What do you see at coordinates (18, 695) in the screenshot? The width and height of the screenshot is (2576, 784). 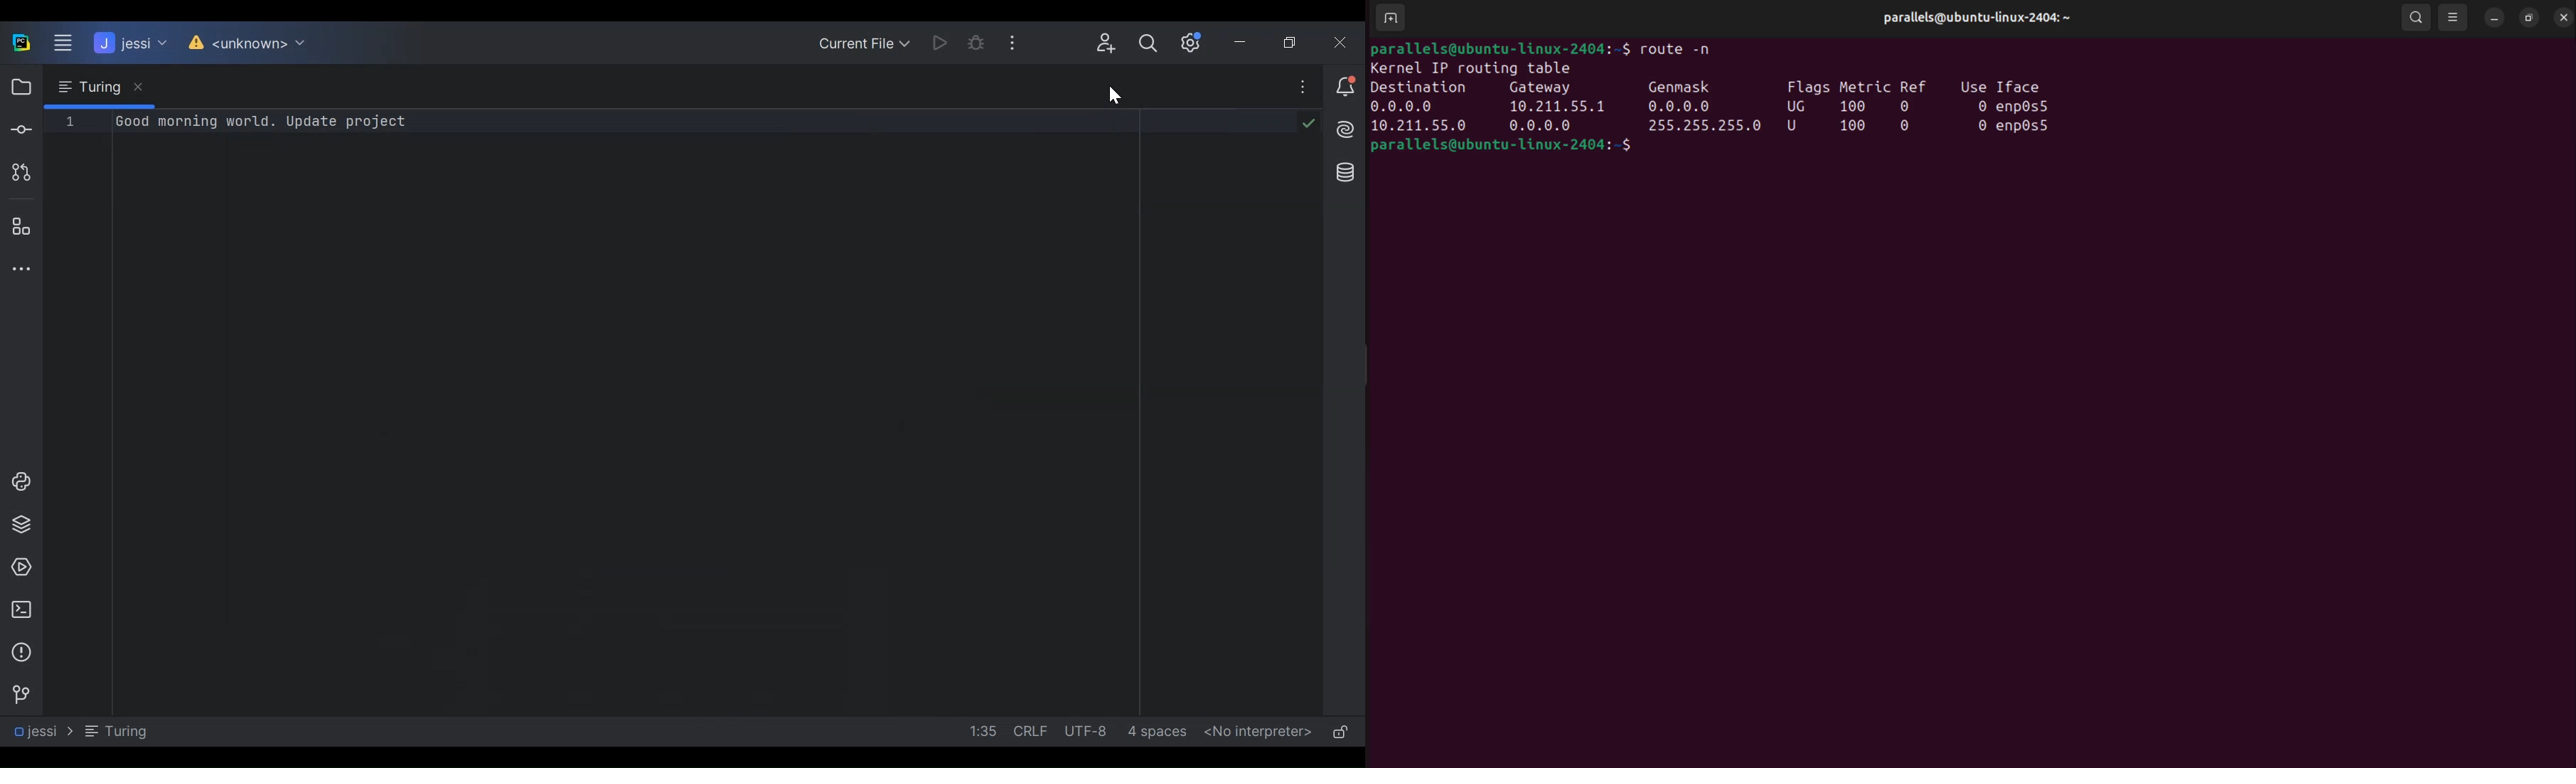 I see `Version Control` at bounding box center [18, 695].